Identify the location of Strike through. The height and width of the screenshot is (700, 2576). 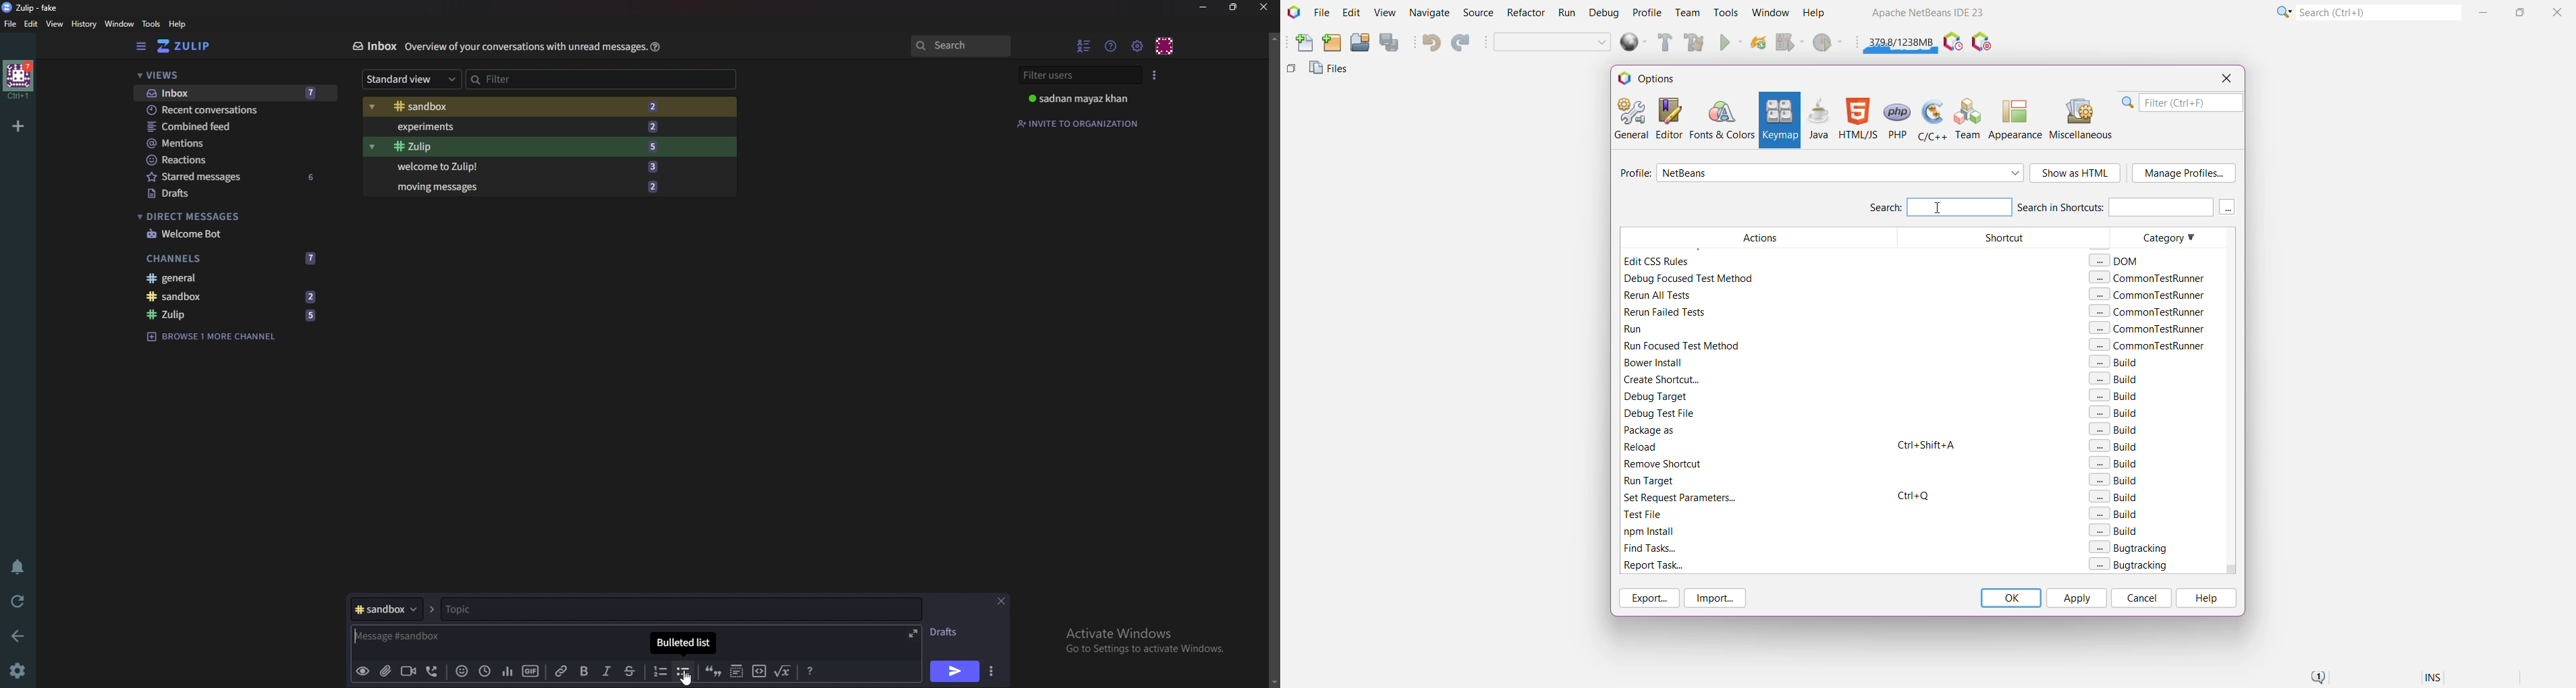
(630, 671).